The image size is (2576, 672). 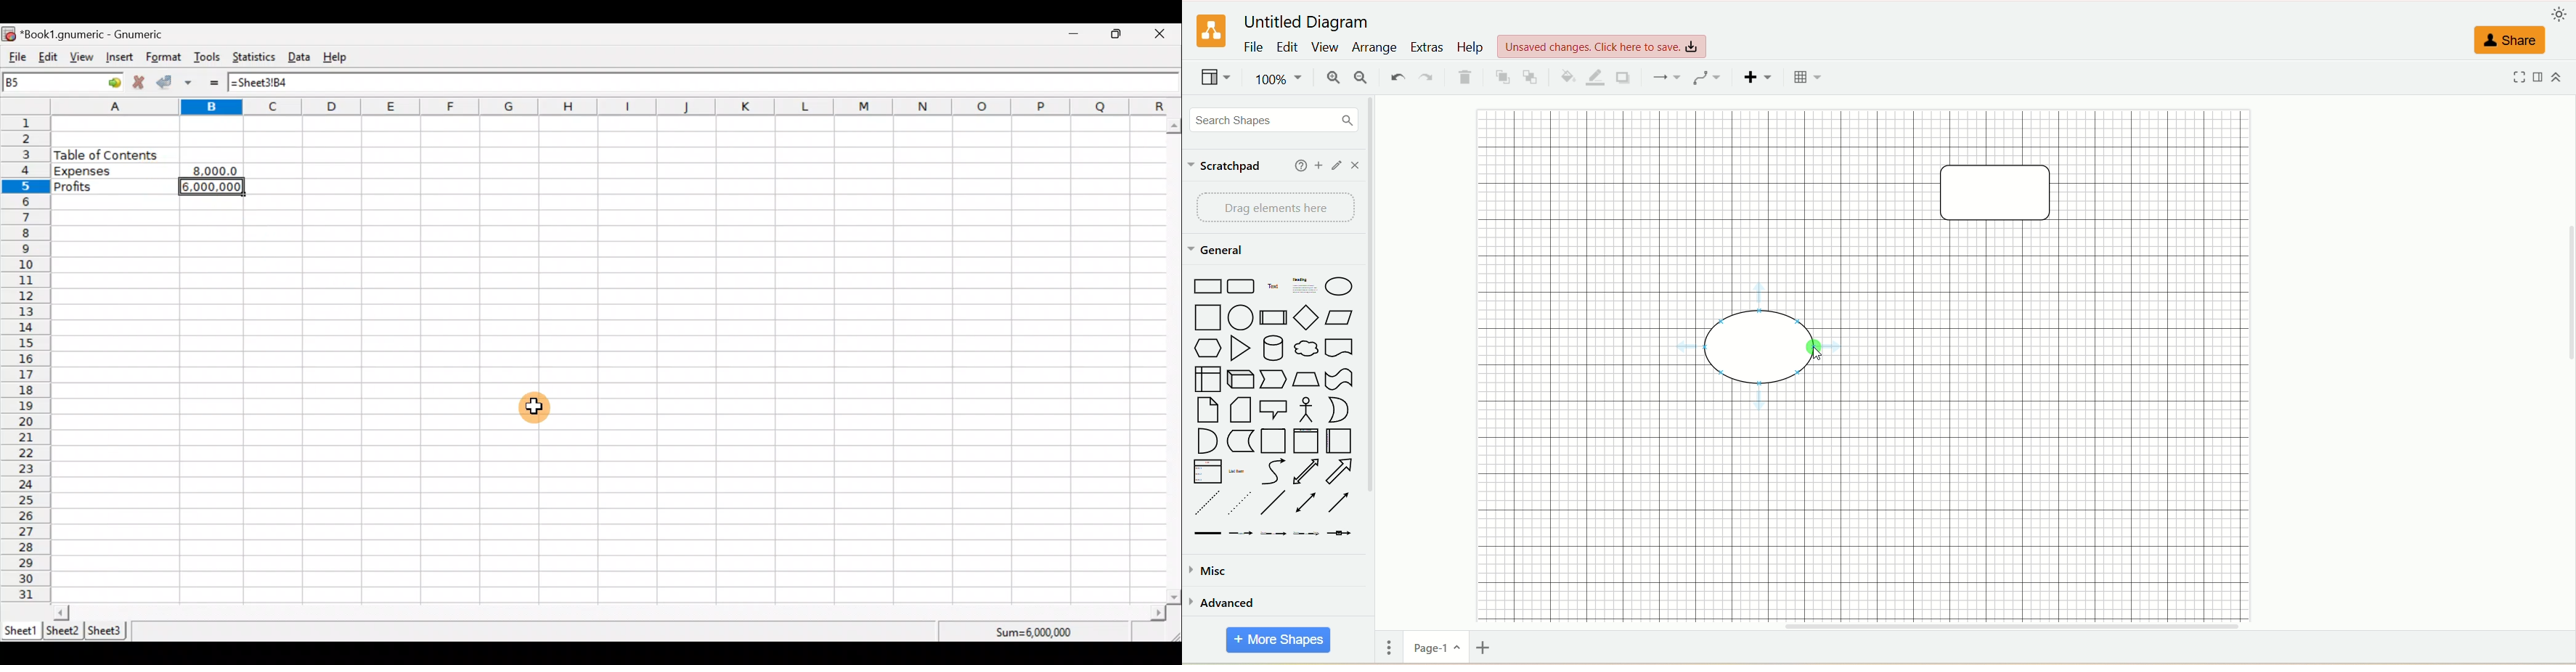 What do you see at coordinates (1758, 348) in the screenshot?
I see `shape` at bounding box center [1758, 348].